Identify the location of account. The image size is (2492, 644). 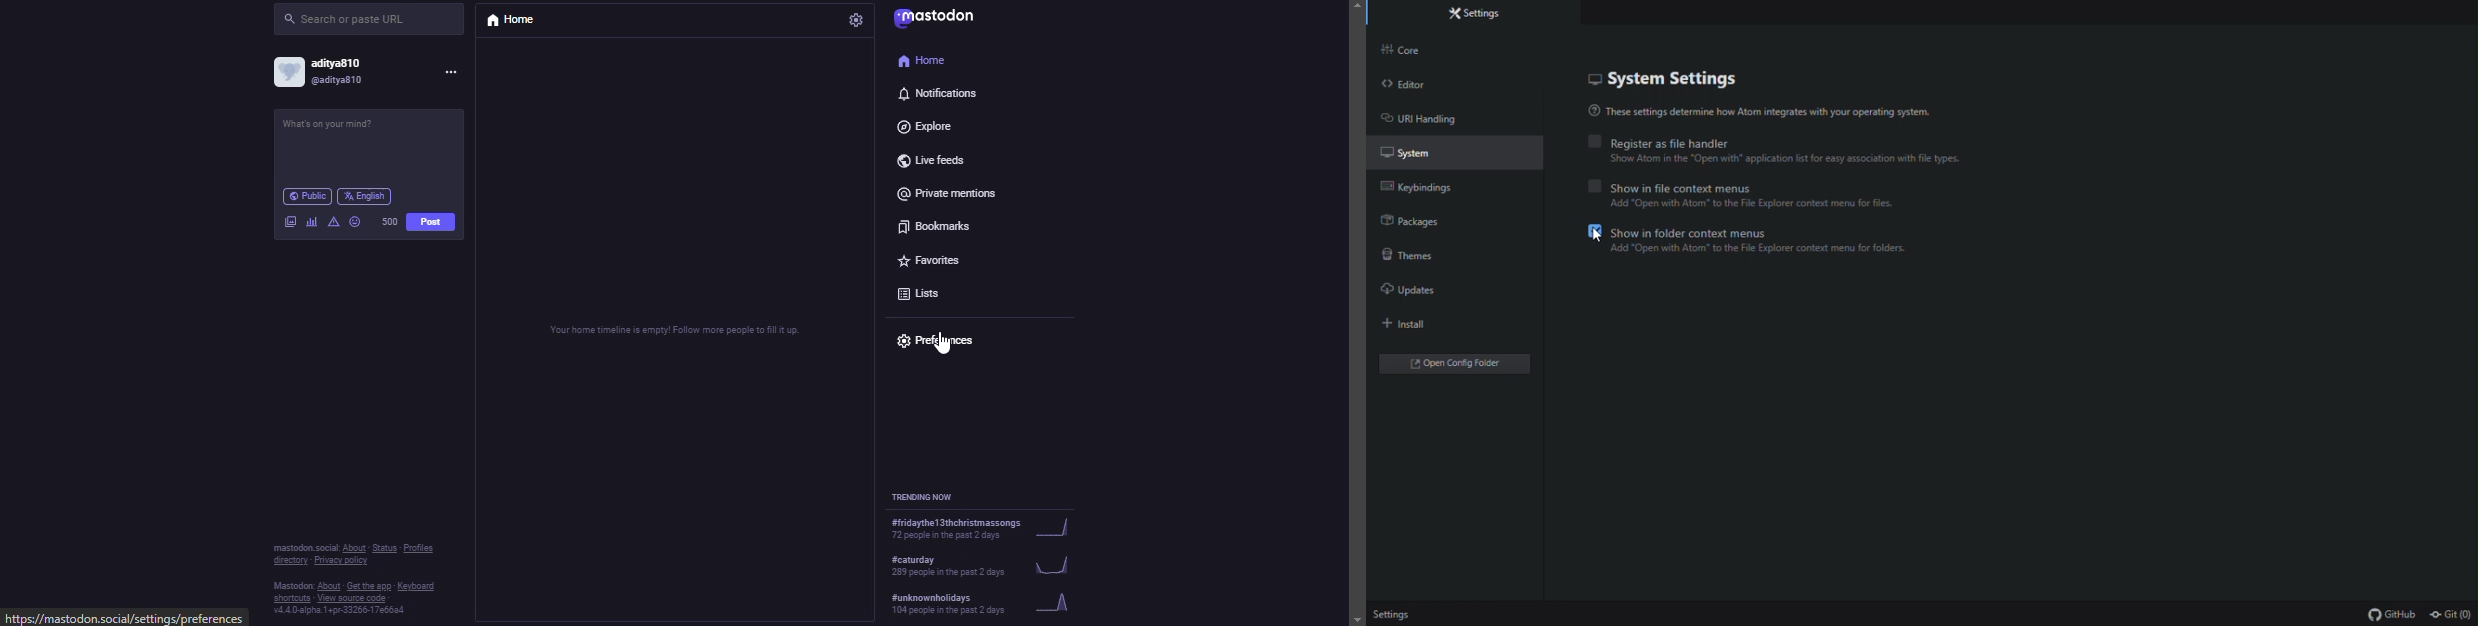
(326, 74).